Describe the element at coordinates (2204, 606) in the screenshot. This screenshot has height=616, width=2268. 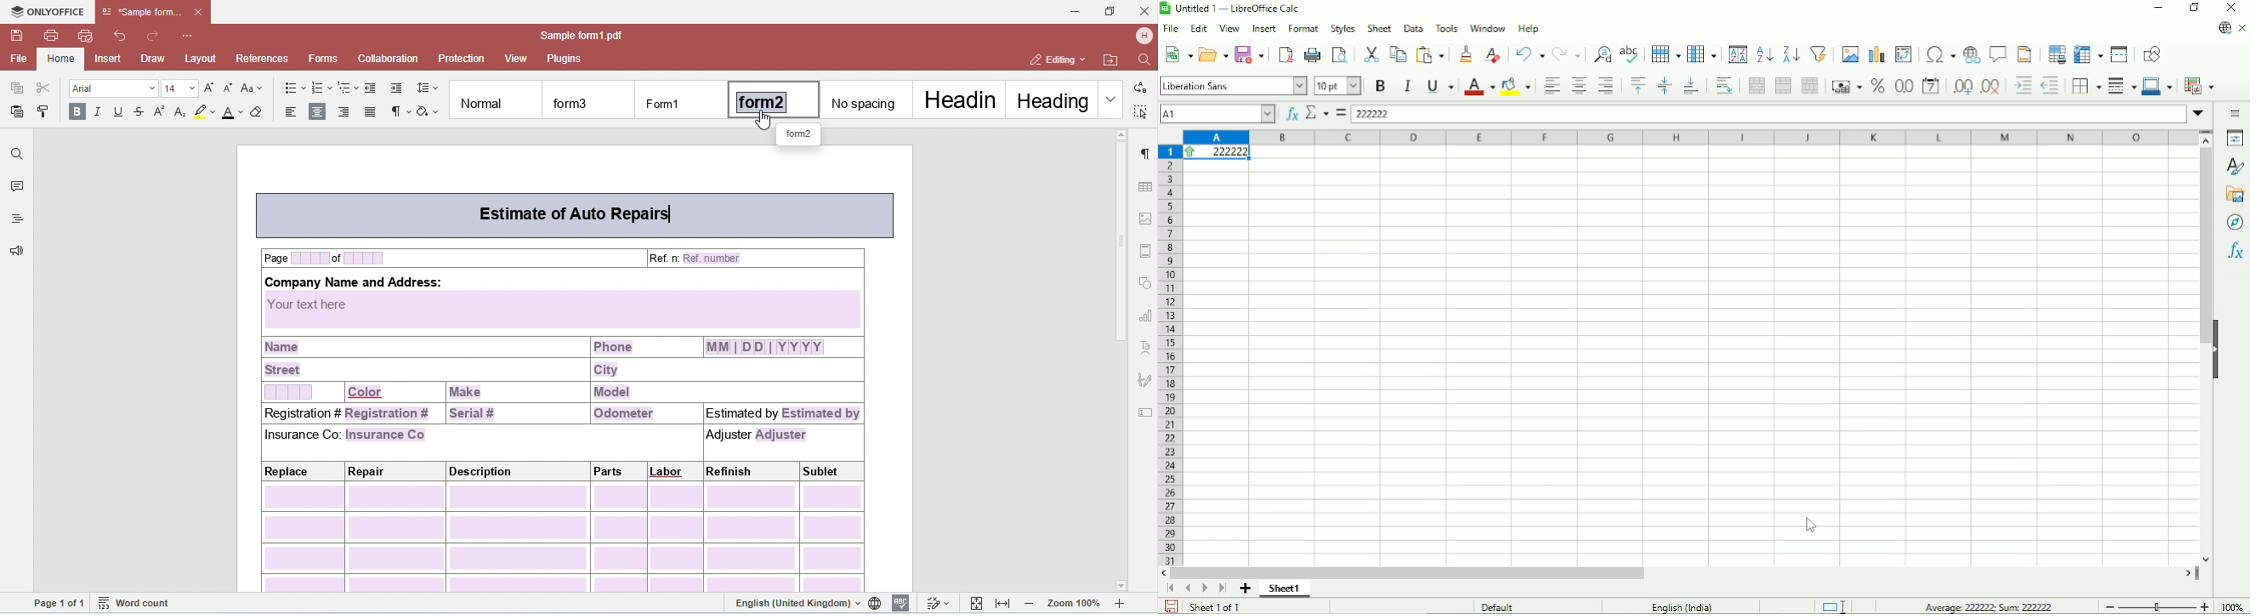
I see `Zoom in` at that location.